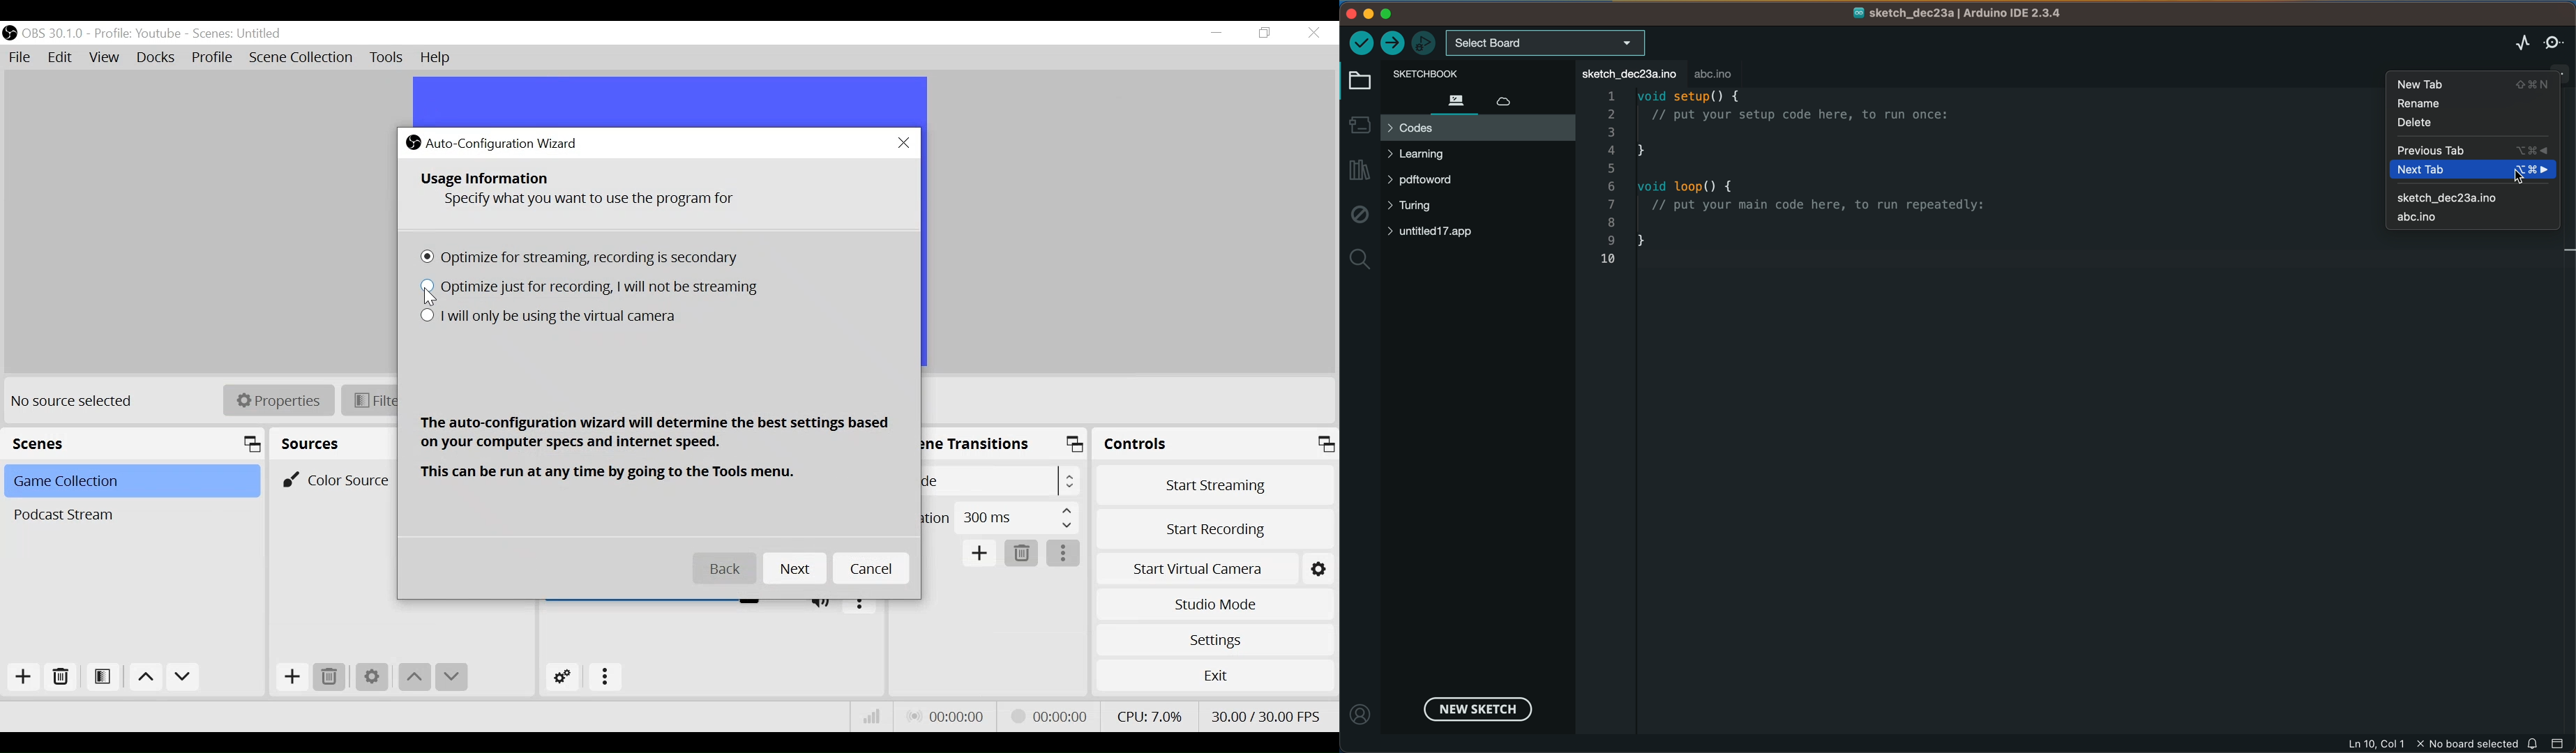 This screenshot has width=2576, height=756. What do you see at coordinates (905, 144) in the screenshot?
I see `Close` at bounding box center [905, 144].